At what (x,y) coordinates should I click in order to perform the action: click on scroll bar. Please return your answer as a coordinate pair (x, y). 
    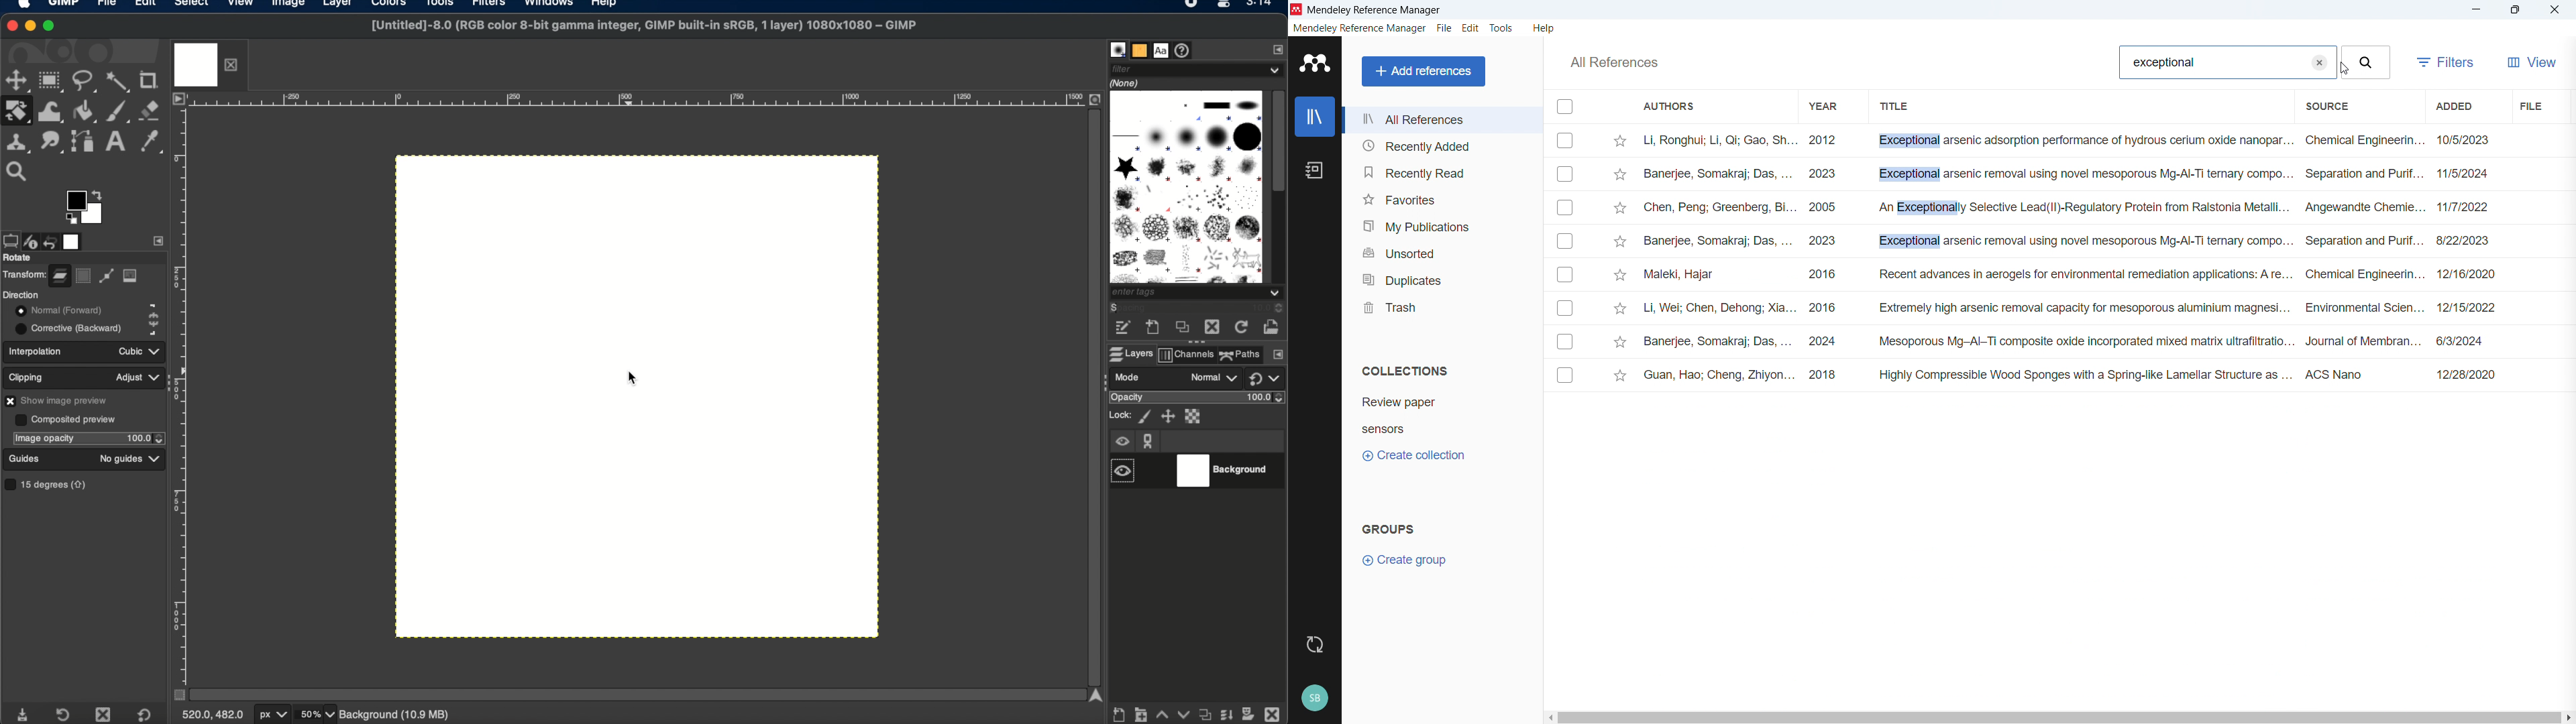
    Looking at the image, I should click on (1093, 394).